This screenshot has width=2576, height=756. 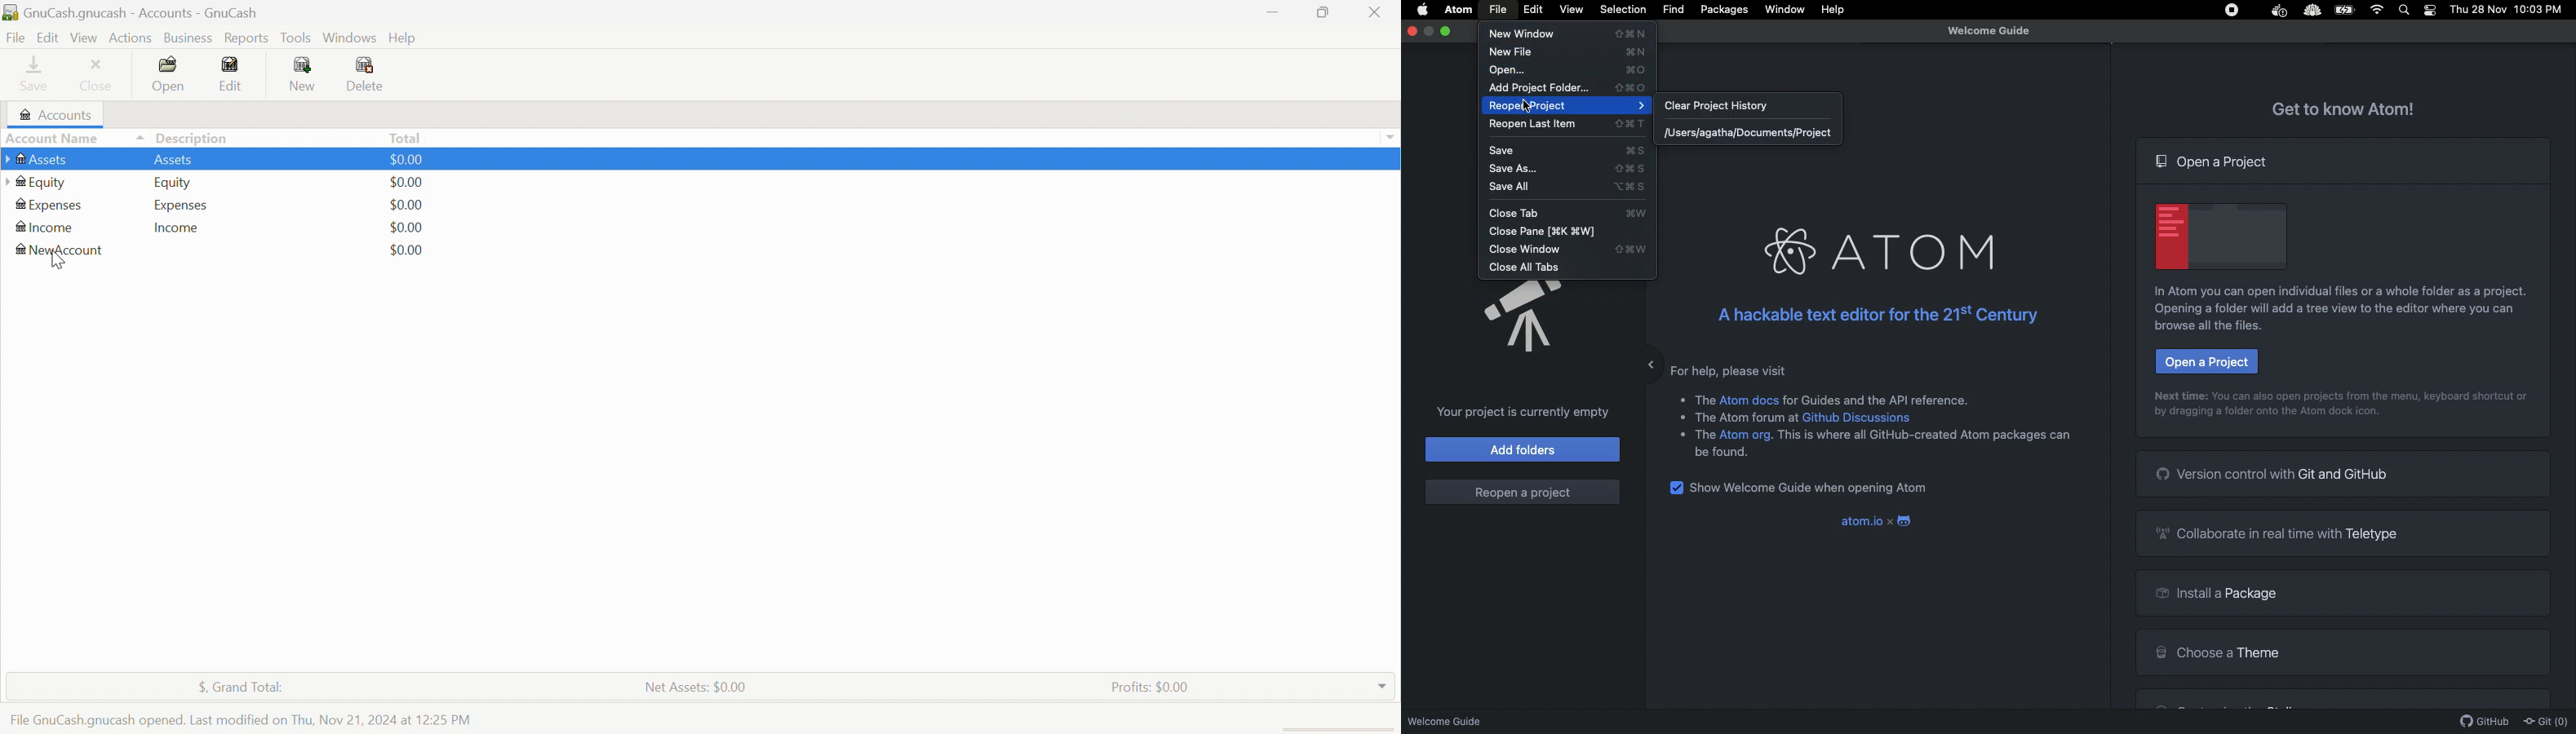 I want to click on text, so click(x=1749, y=420).